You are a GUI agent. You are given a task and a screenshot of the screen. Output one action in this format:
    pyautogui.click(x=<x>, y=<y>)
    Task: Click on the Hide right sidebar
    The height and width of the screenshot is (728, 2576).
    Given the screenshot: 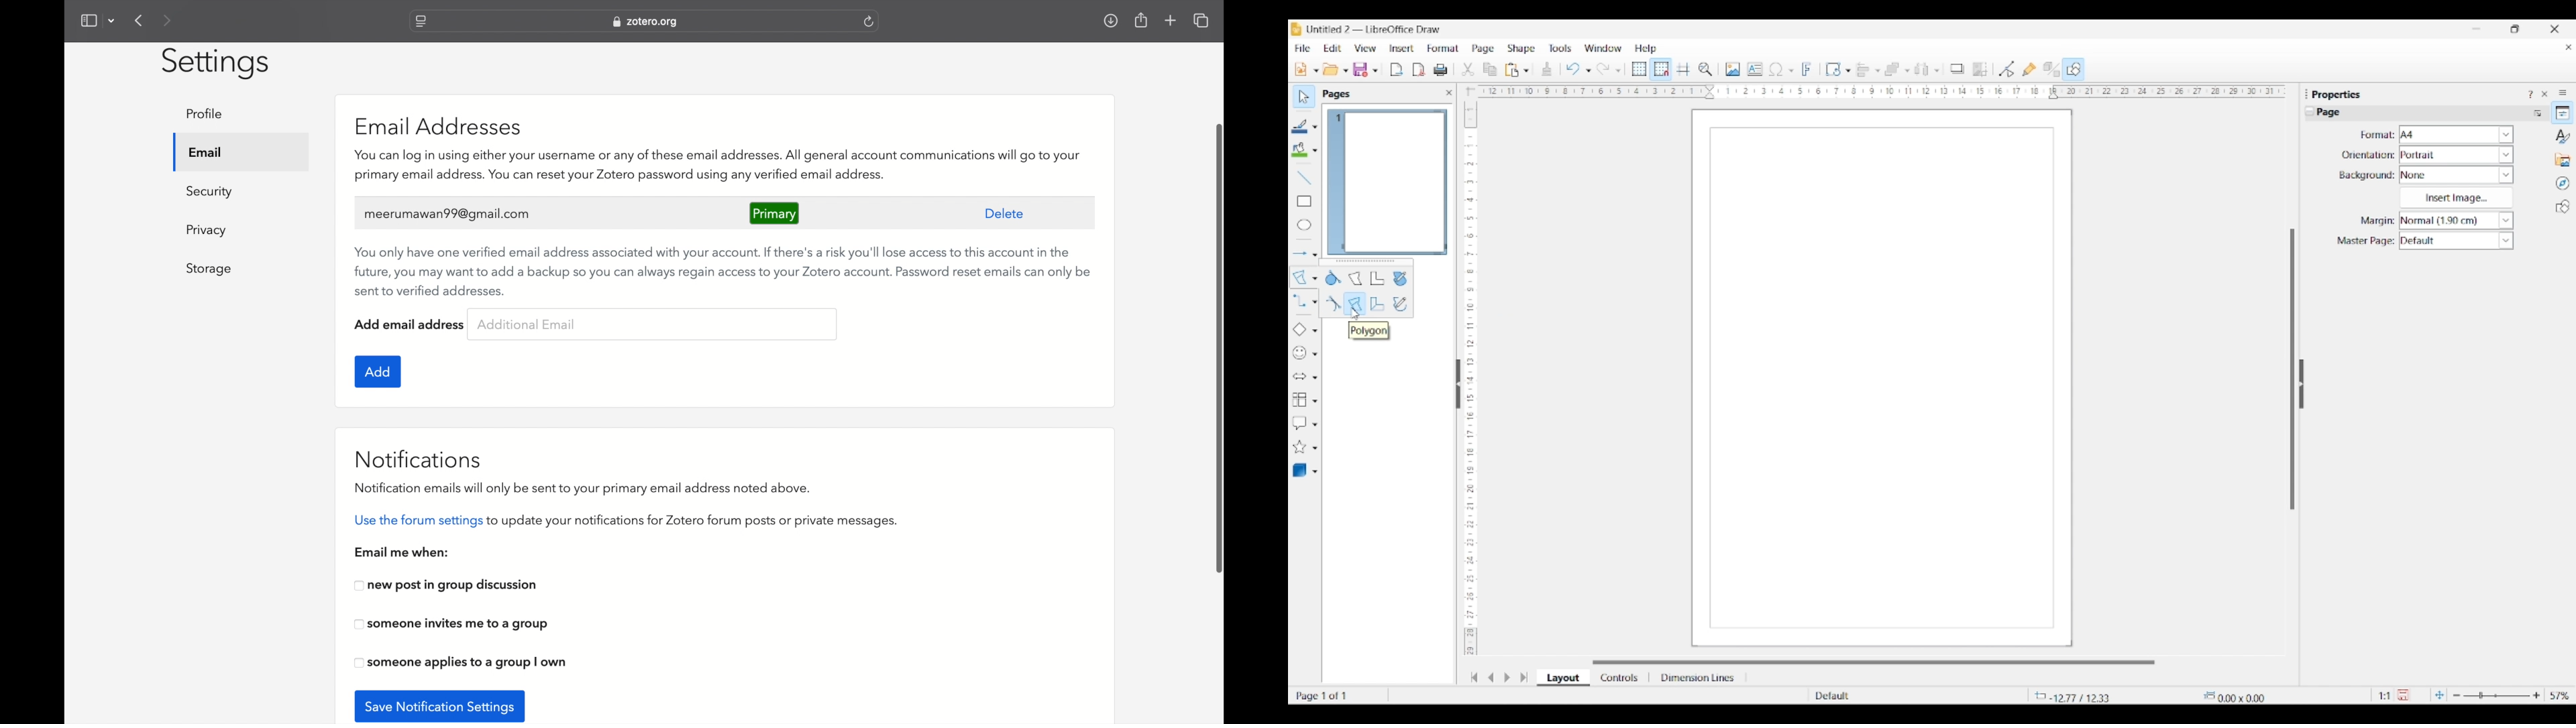 What is the action you would take?
    pyautogui.click(x=2301, y=384)
    